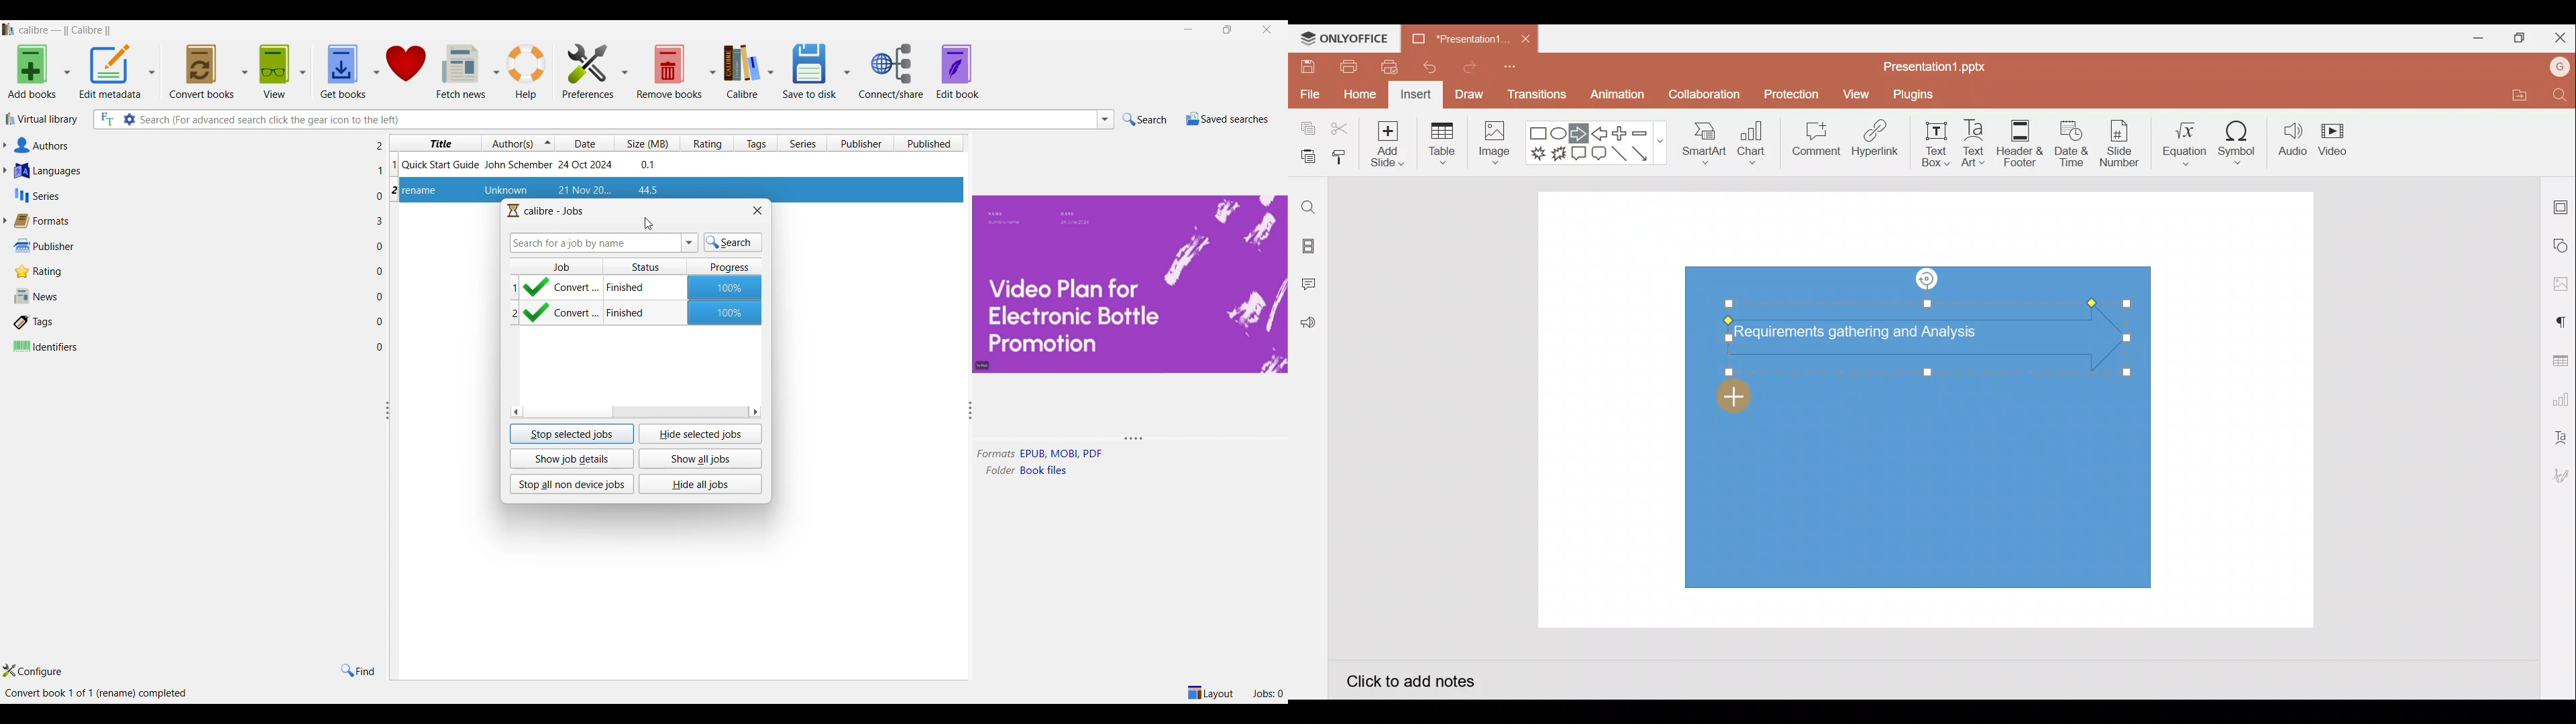 This screenshot has height=728, width=2576. What do you see at coordinates (1560, 133) in the screenshot?
I see `Ellipse` at bounding box center [1560, 133].